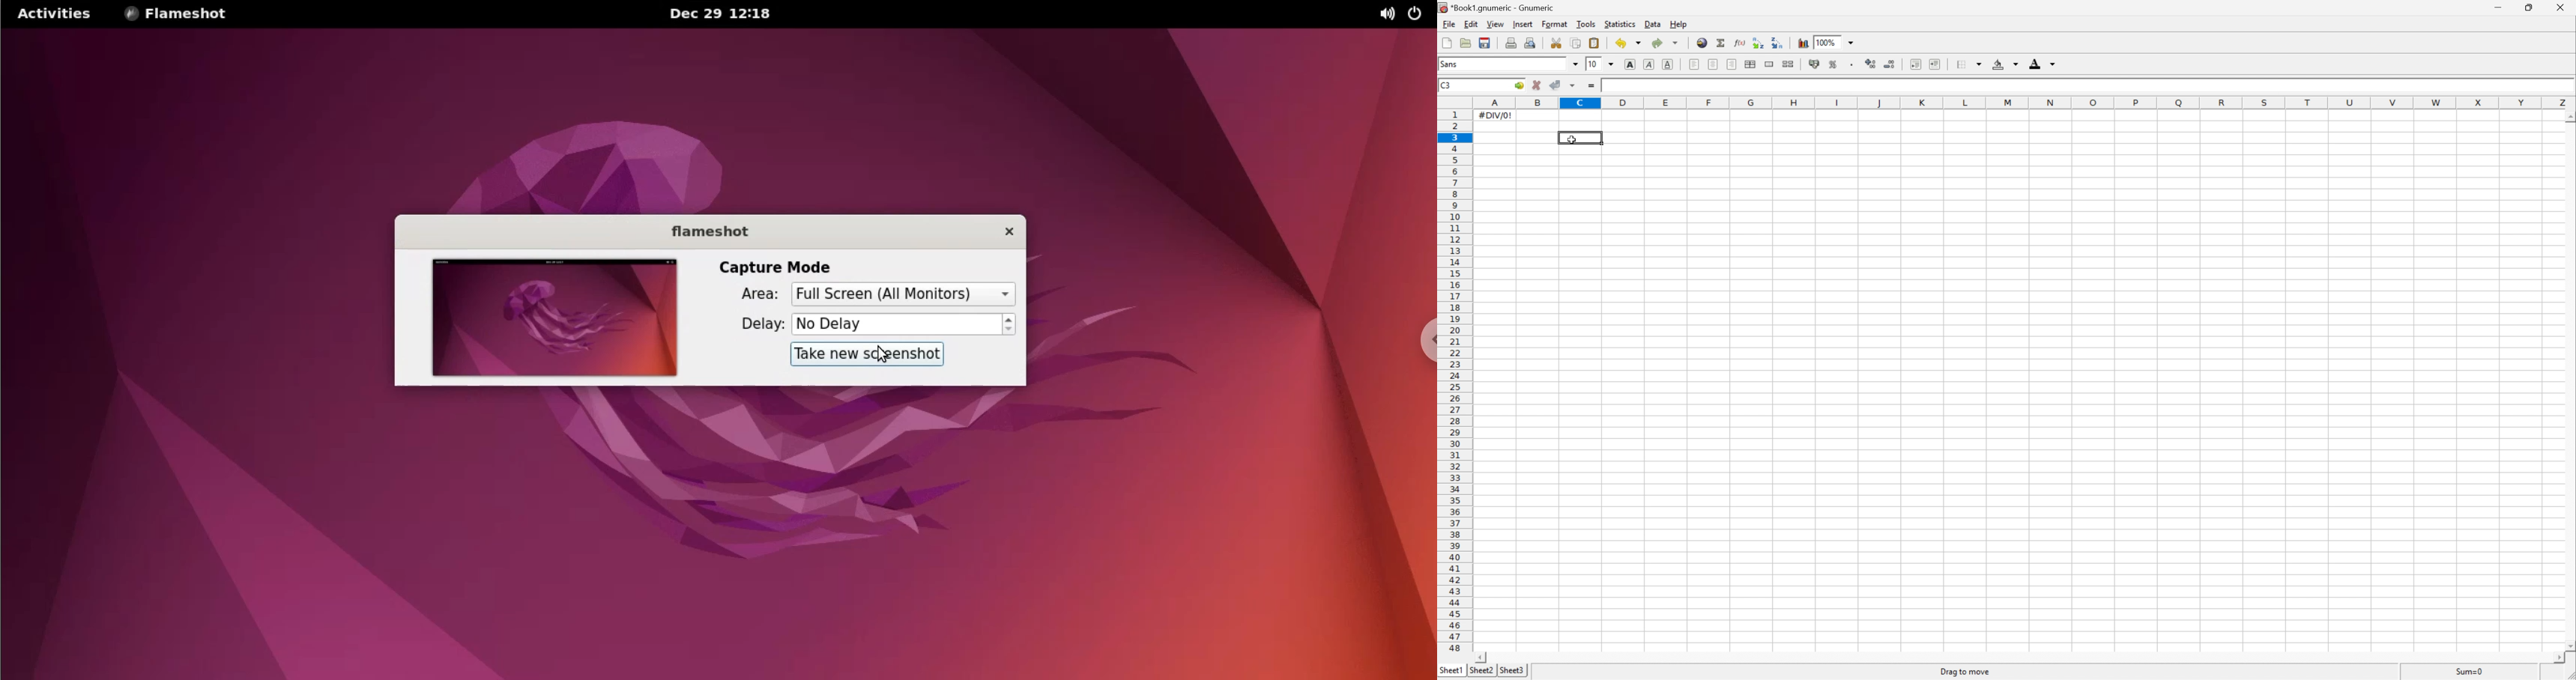 This screenshot has width=2576, height=700. Describe the element at coordinates (1757, 43) in the screenshot. I see `Sort the selected region in ascending order based on the first column selected` at that location.